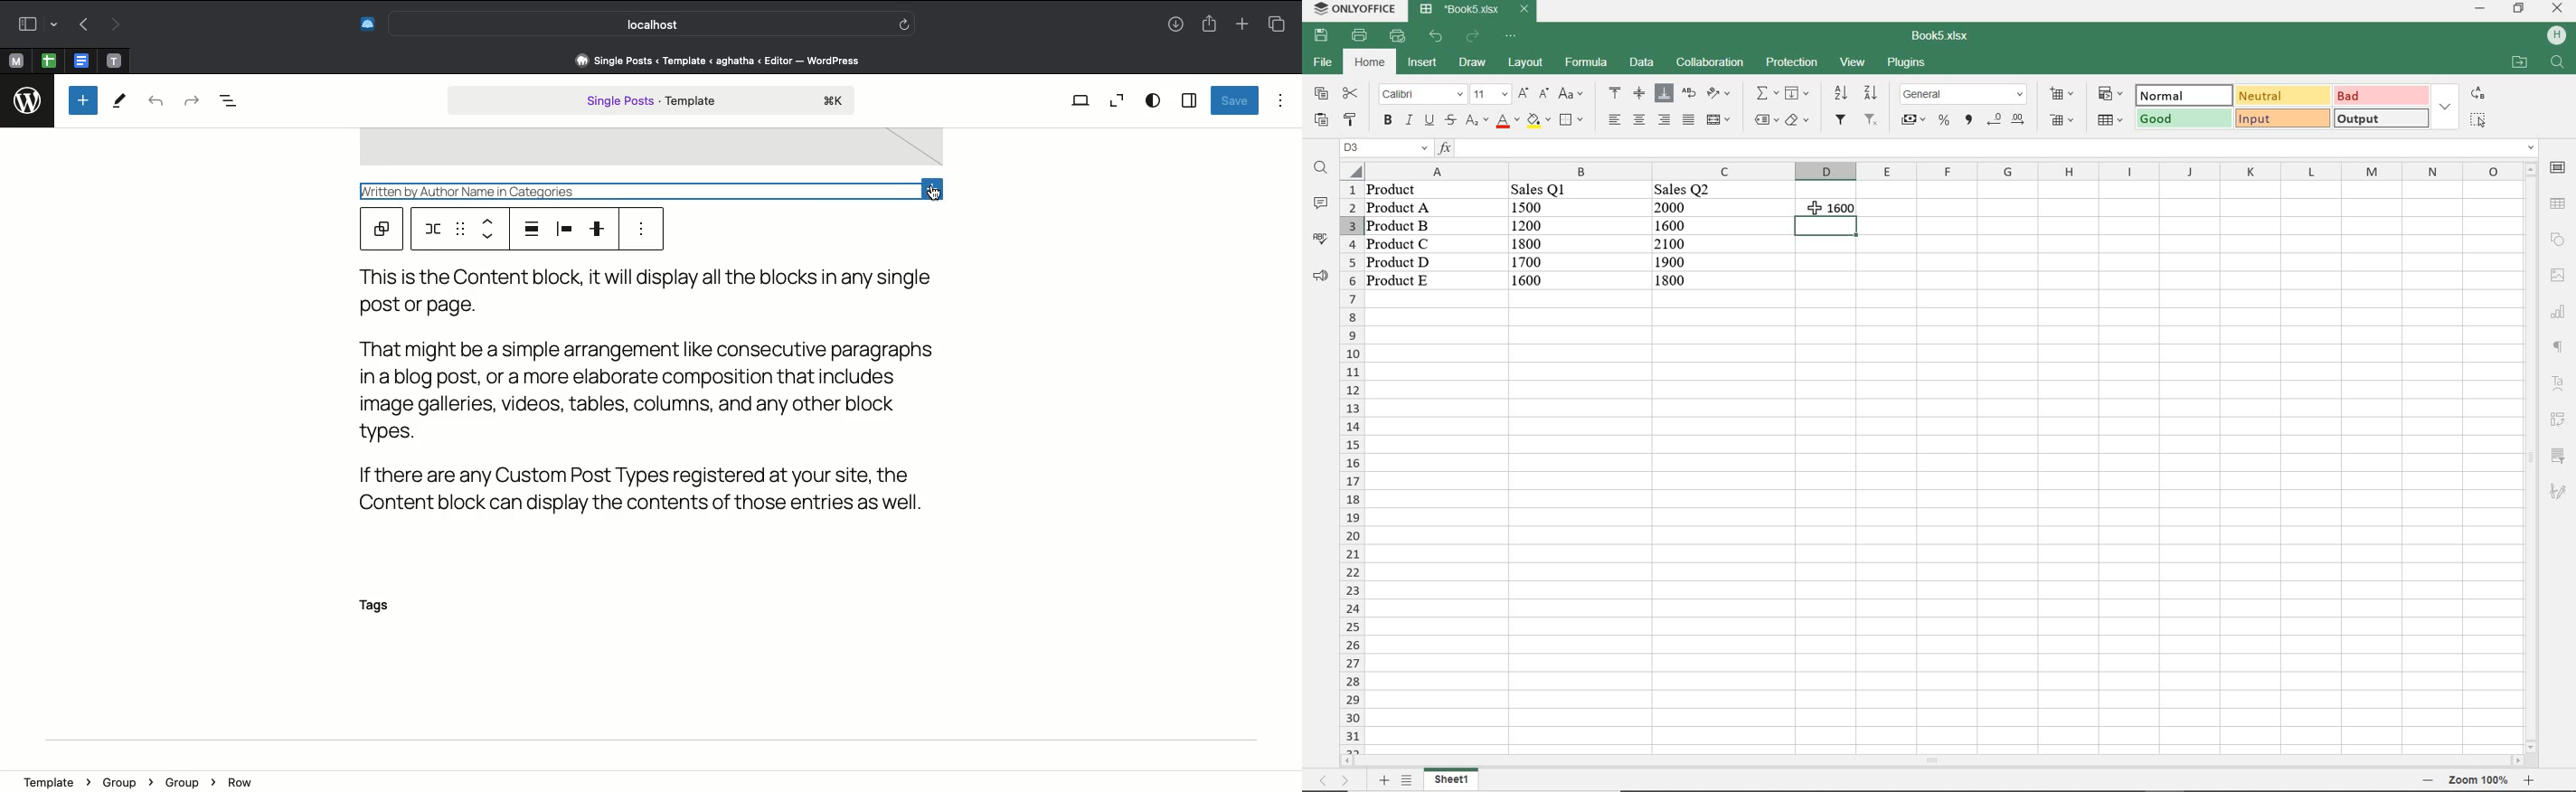  I want to click on comma style, so click(1970, 119).